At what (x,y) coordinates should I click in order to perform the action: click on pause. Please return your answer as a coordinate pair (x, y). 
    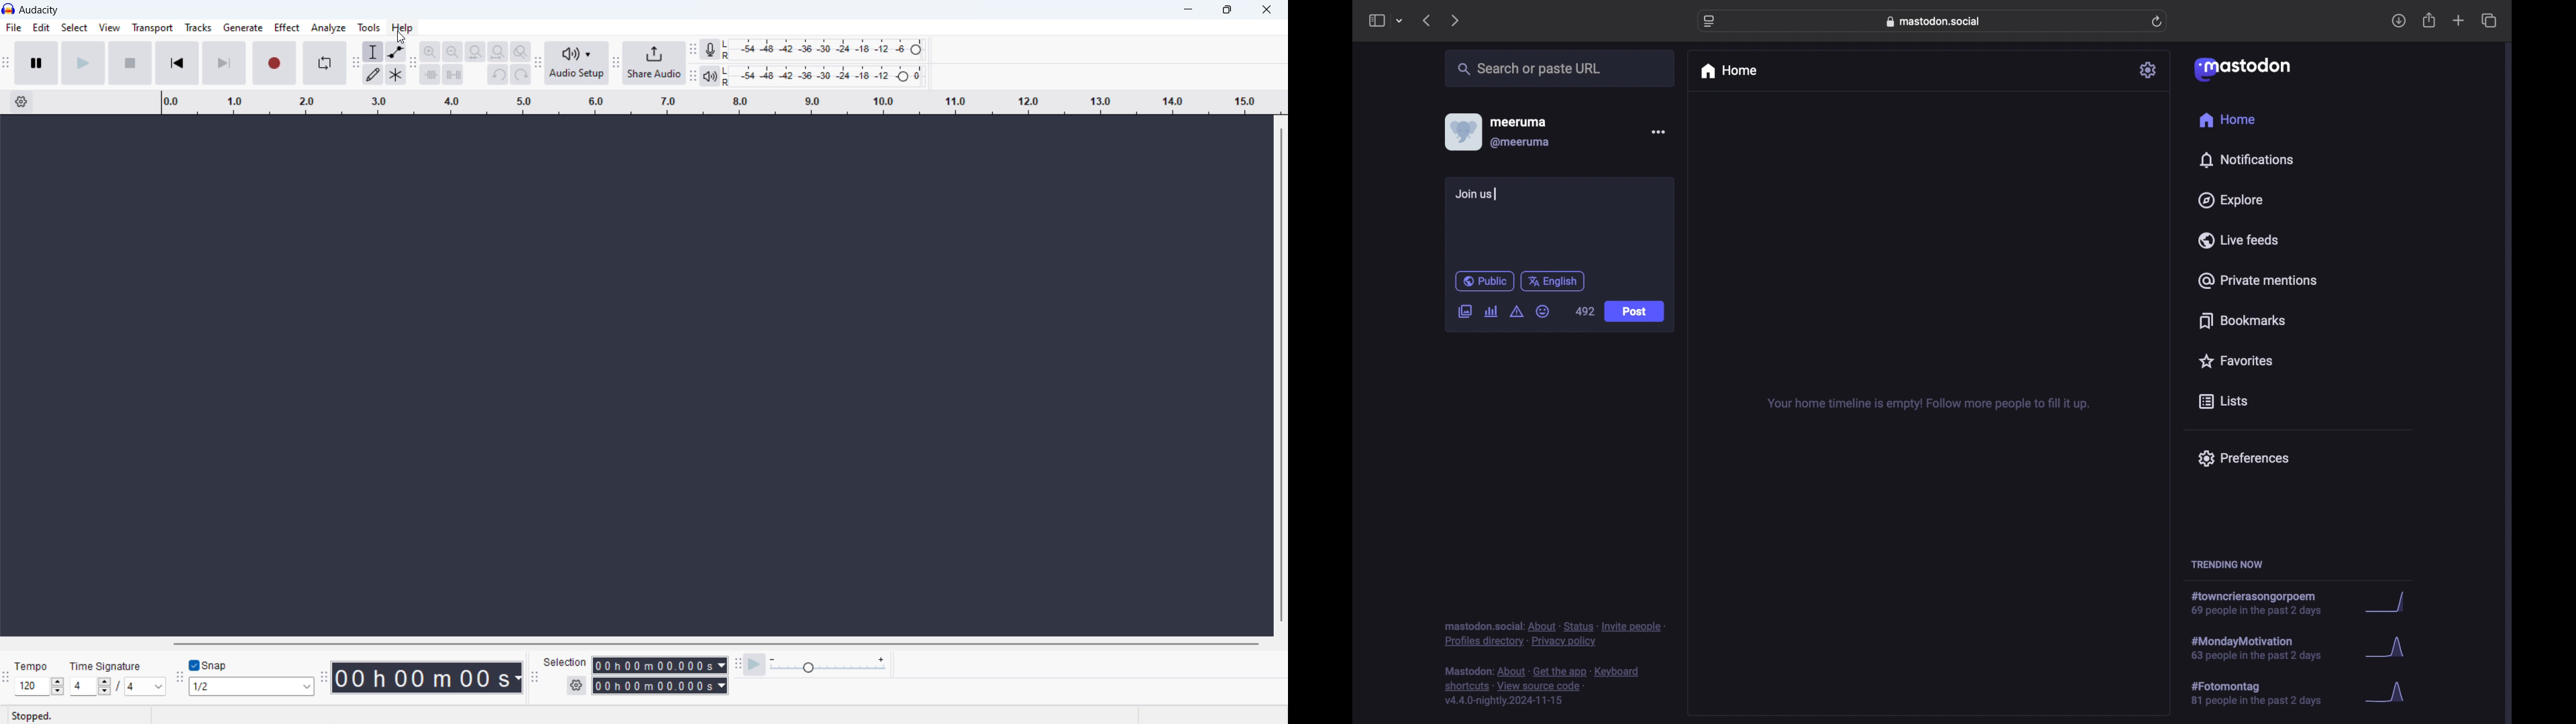
    Looking at the image, I should click on (36, 63).